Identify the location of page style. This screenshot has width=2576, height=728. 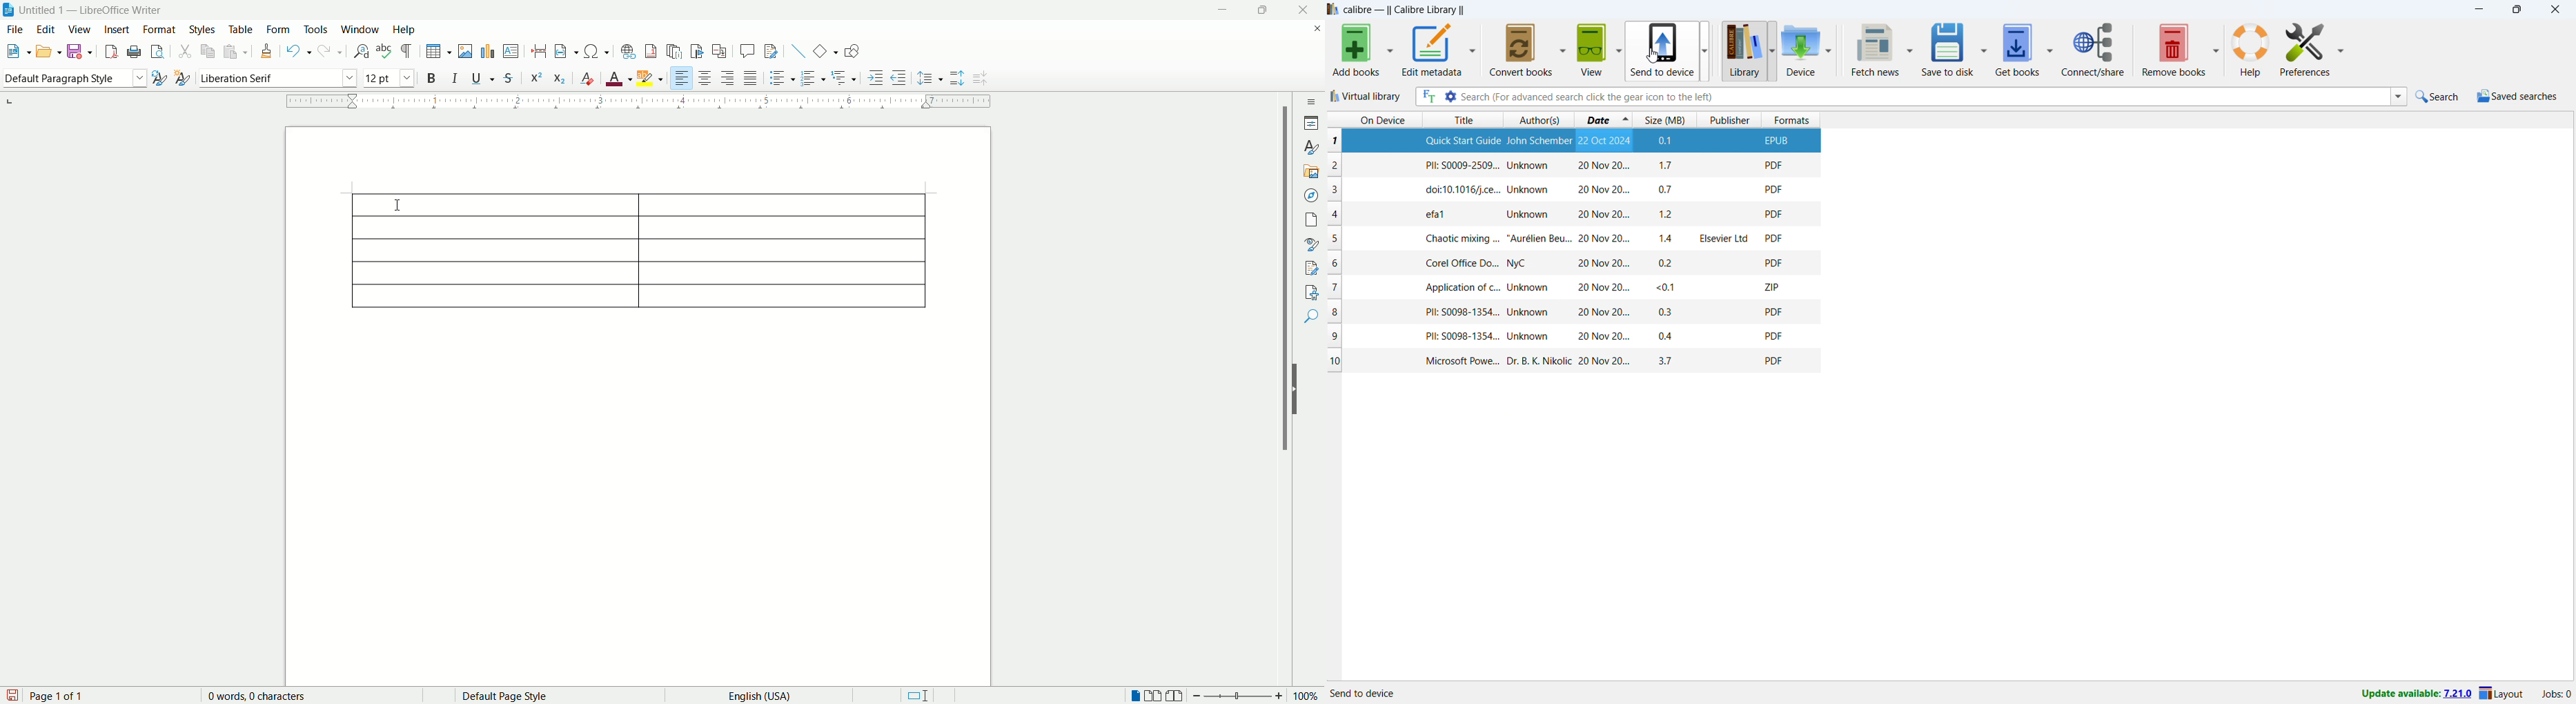
(535, 696).